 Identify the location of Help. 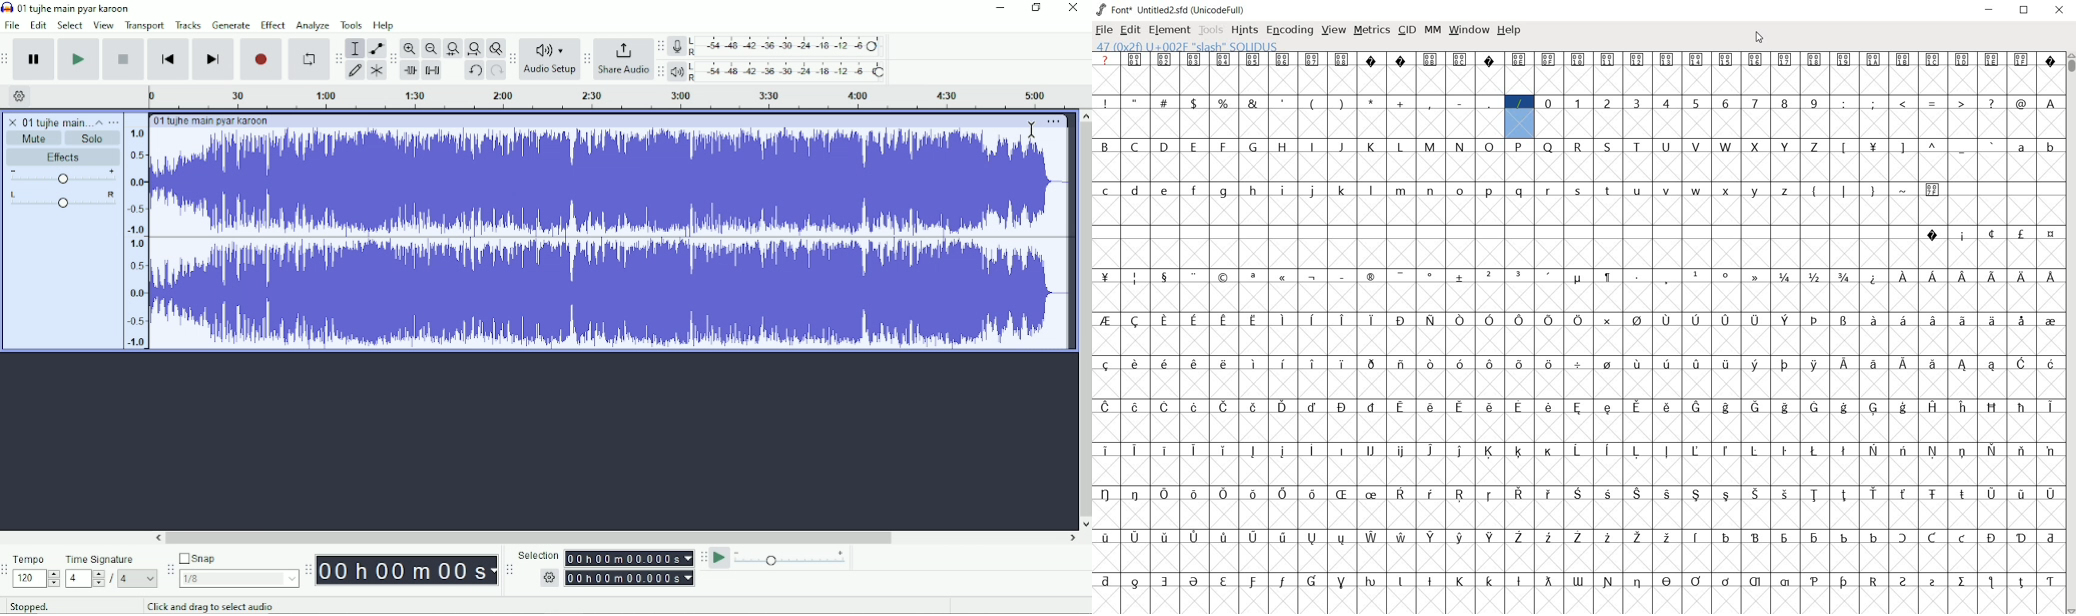
(385, 25).